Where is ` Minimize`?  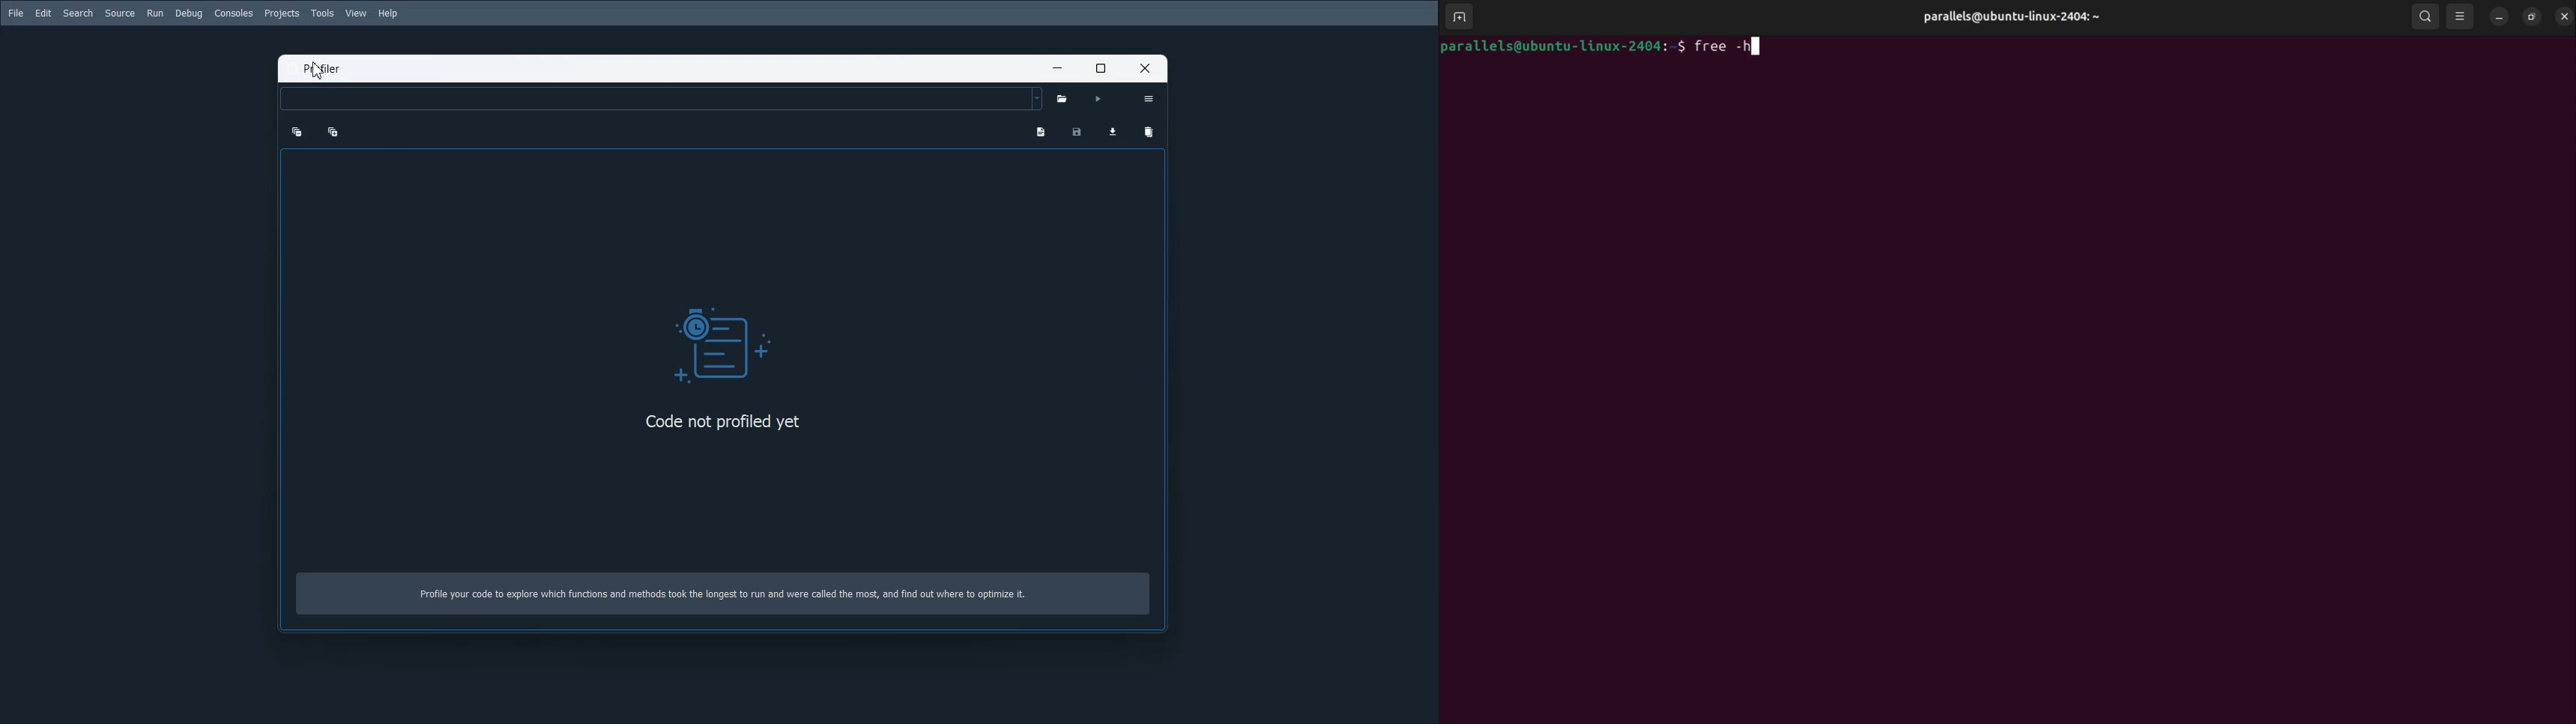  Minimize is located at coordinates (1056, 67).